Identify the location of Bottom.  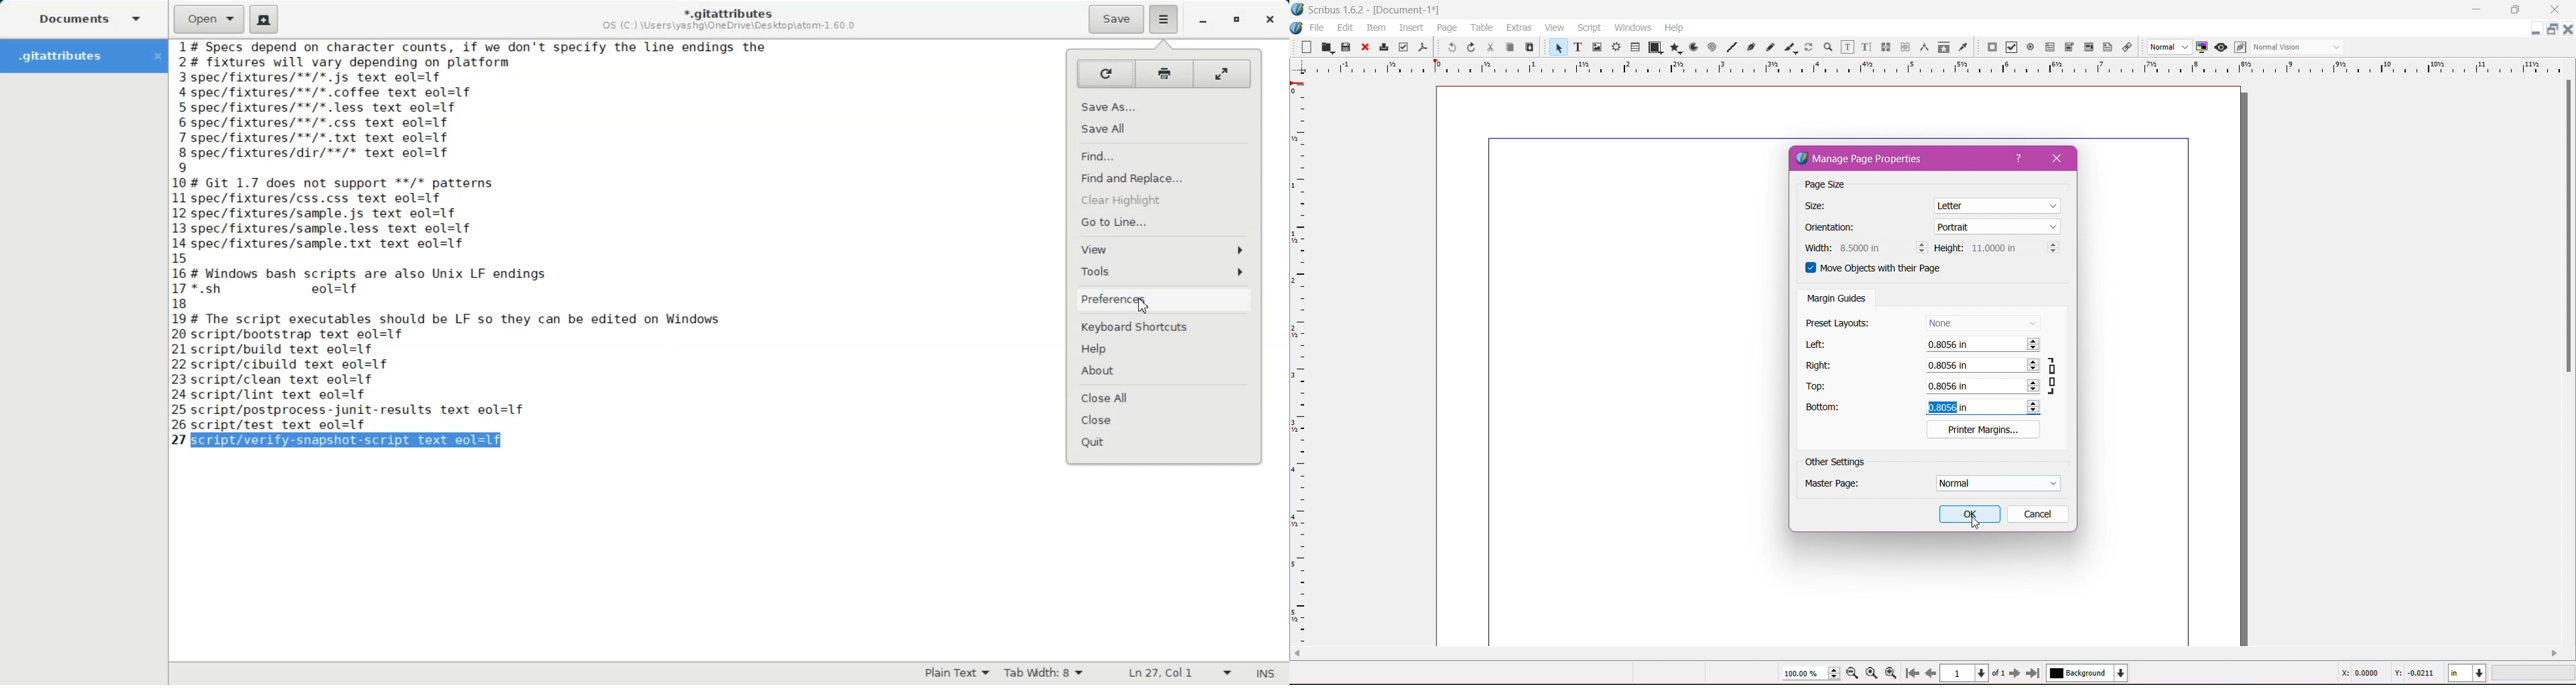
(1830, 409).